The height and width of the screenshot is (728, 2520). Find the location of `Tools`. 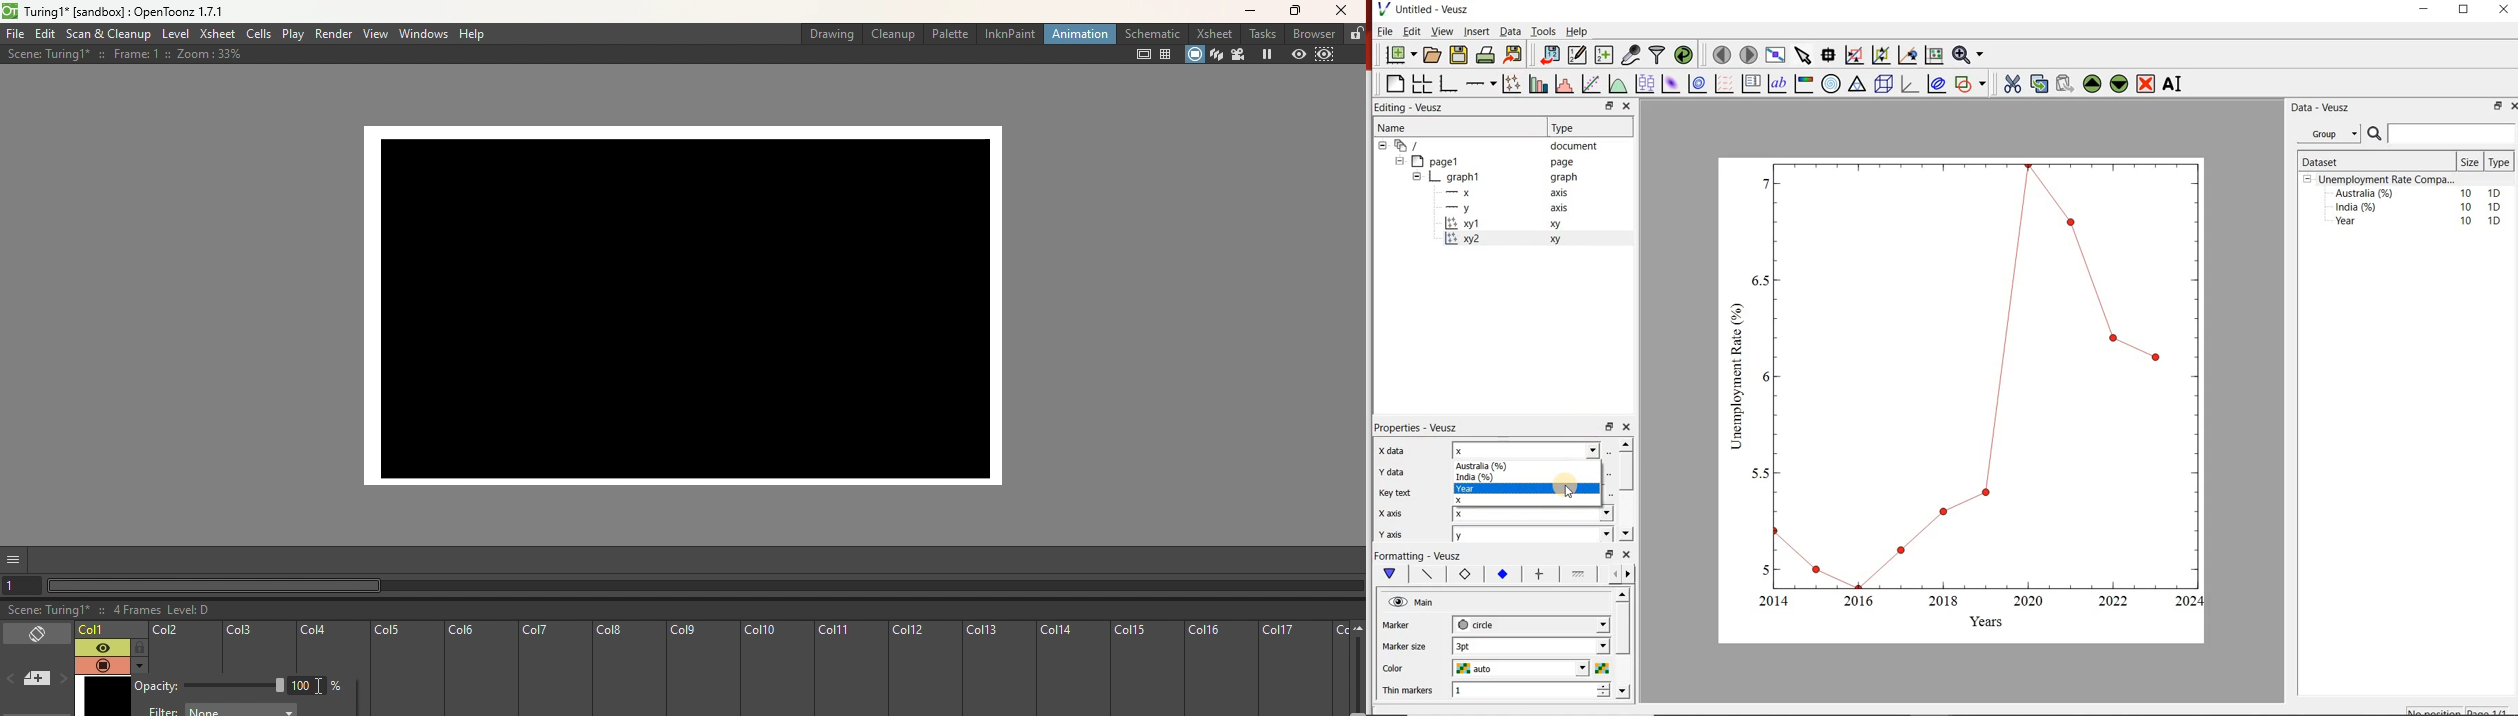

Tools is located at coordinates (1544, 31).